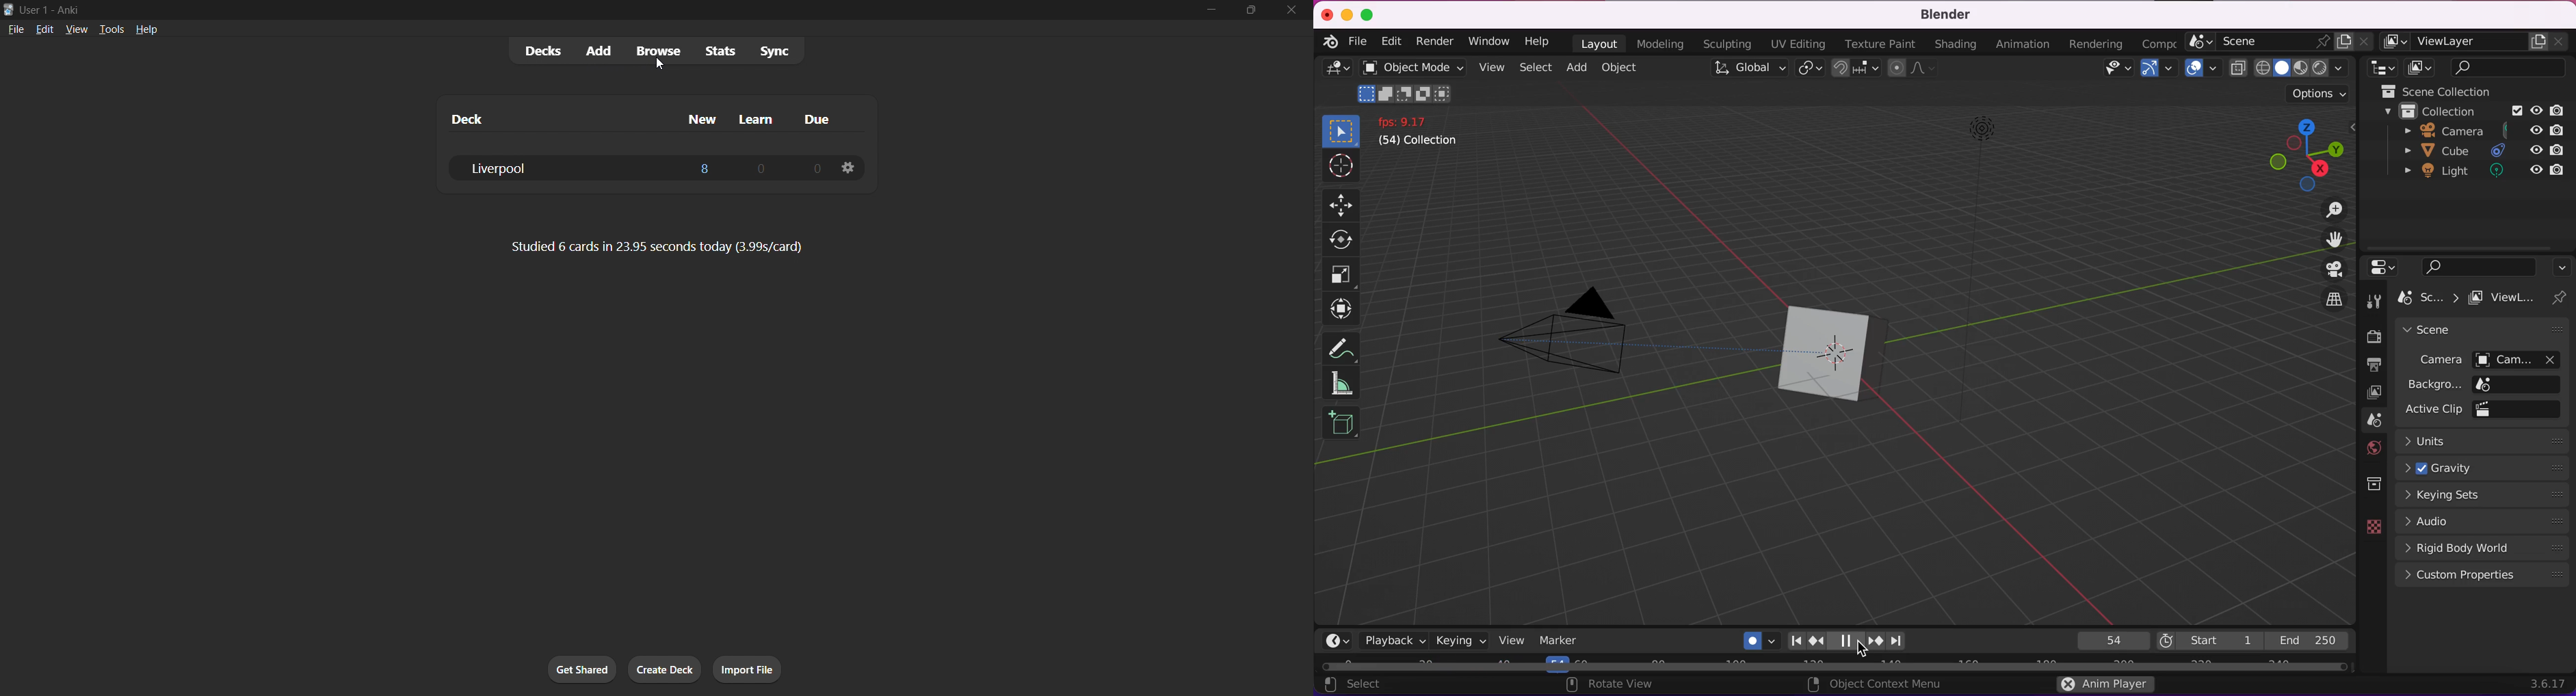 The width and height of the screenshot is (2576, 700). What do you see at coordinates (1246, 10) in the screenshot?
I see `maximize` at bounding box center [1246, 10].